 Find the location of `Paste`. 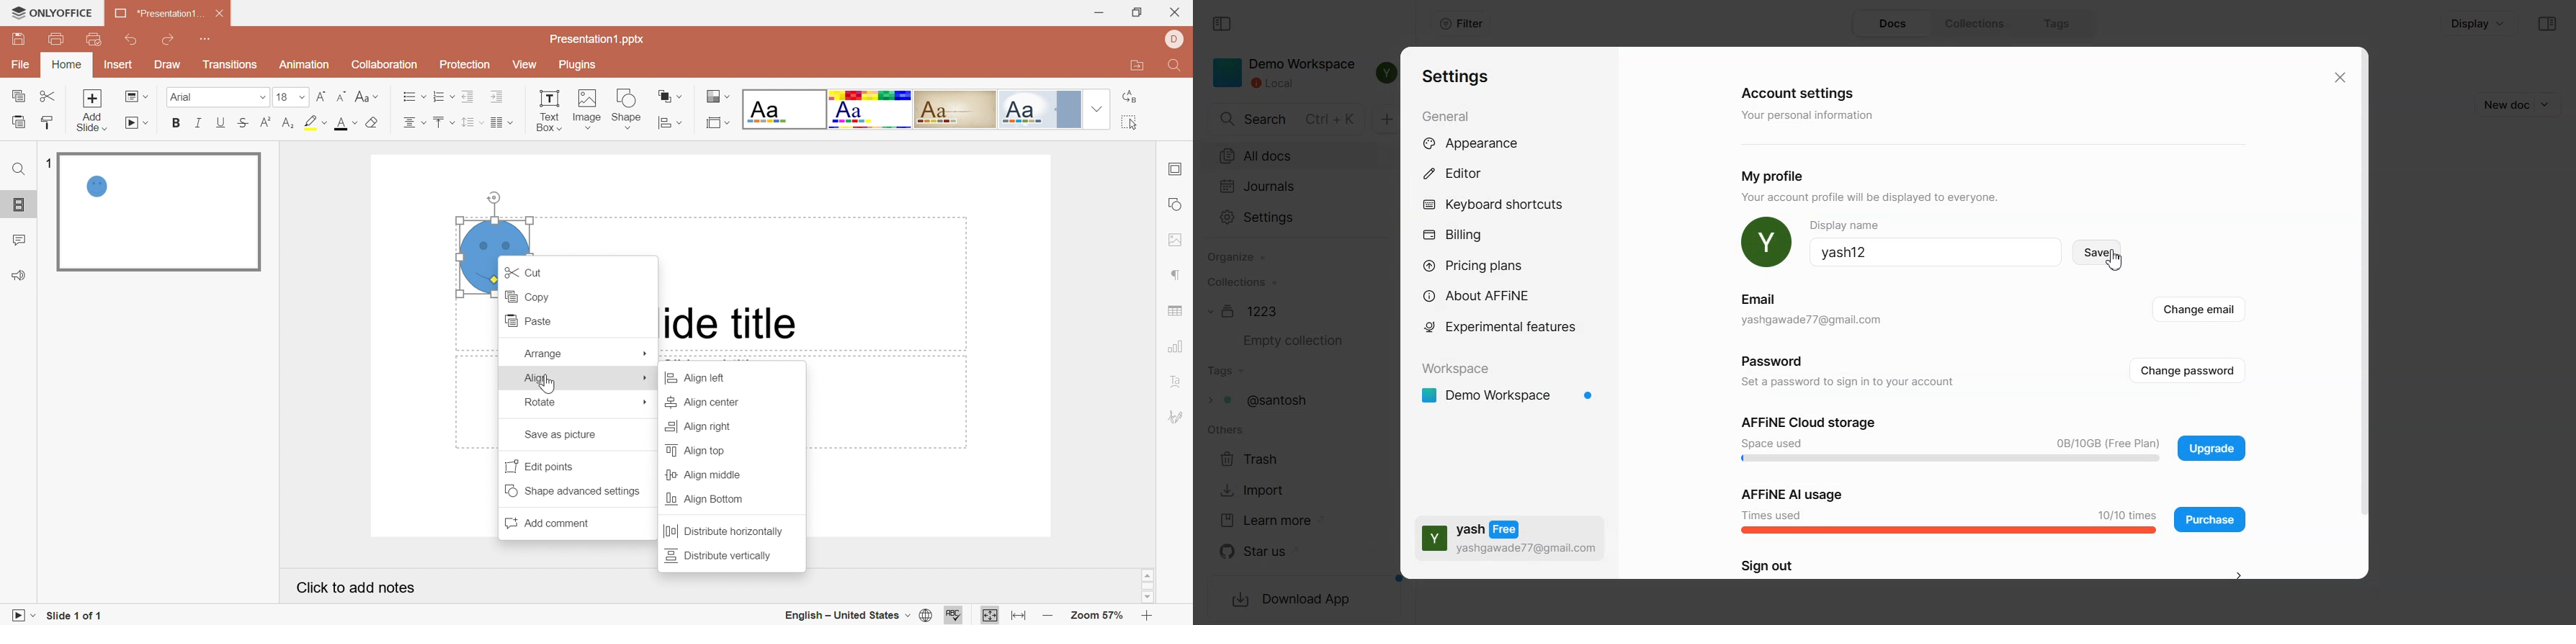

Paste is located at coordinates (17, 121).